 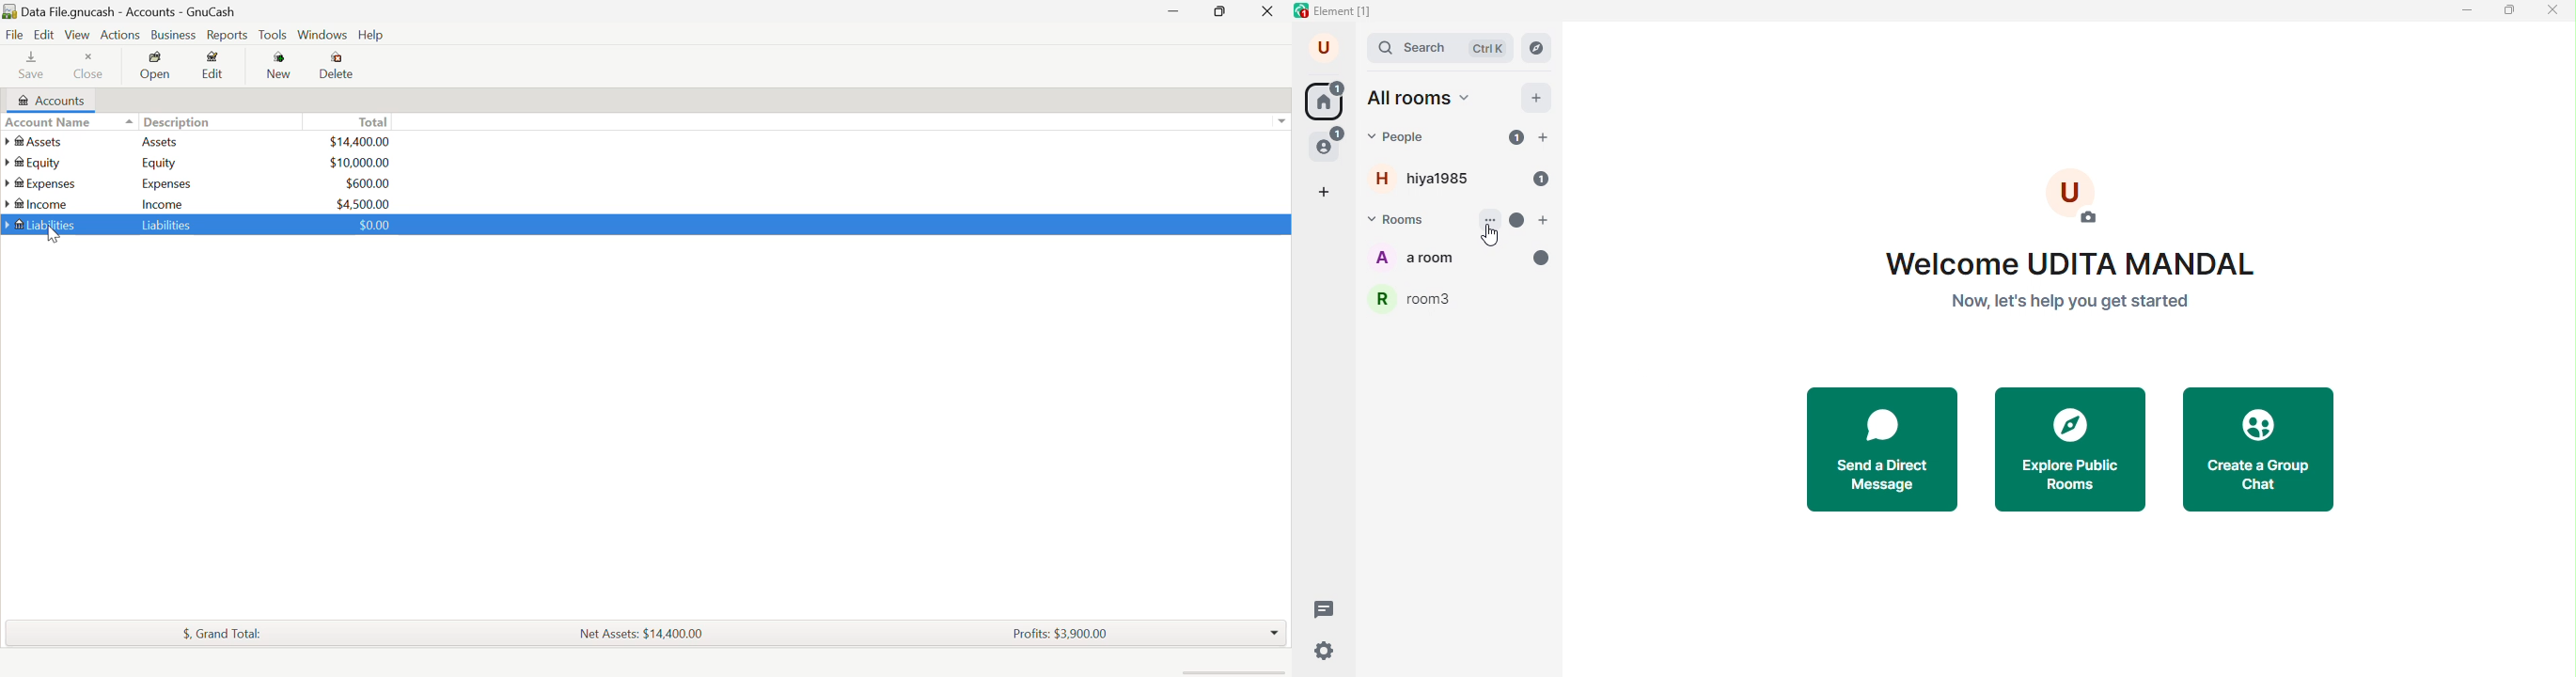 What do you see at coordinates (1327, 46) in the screenshot?
I see `account` at bounding box center [1327, 46].